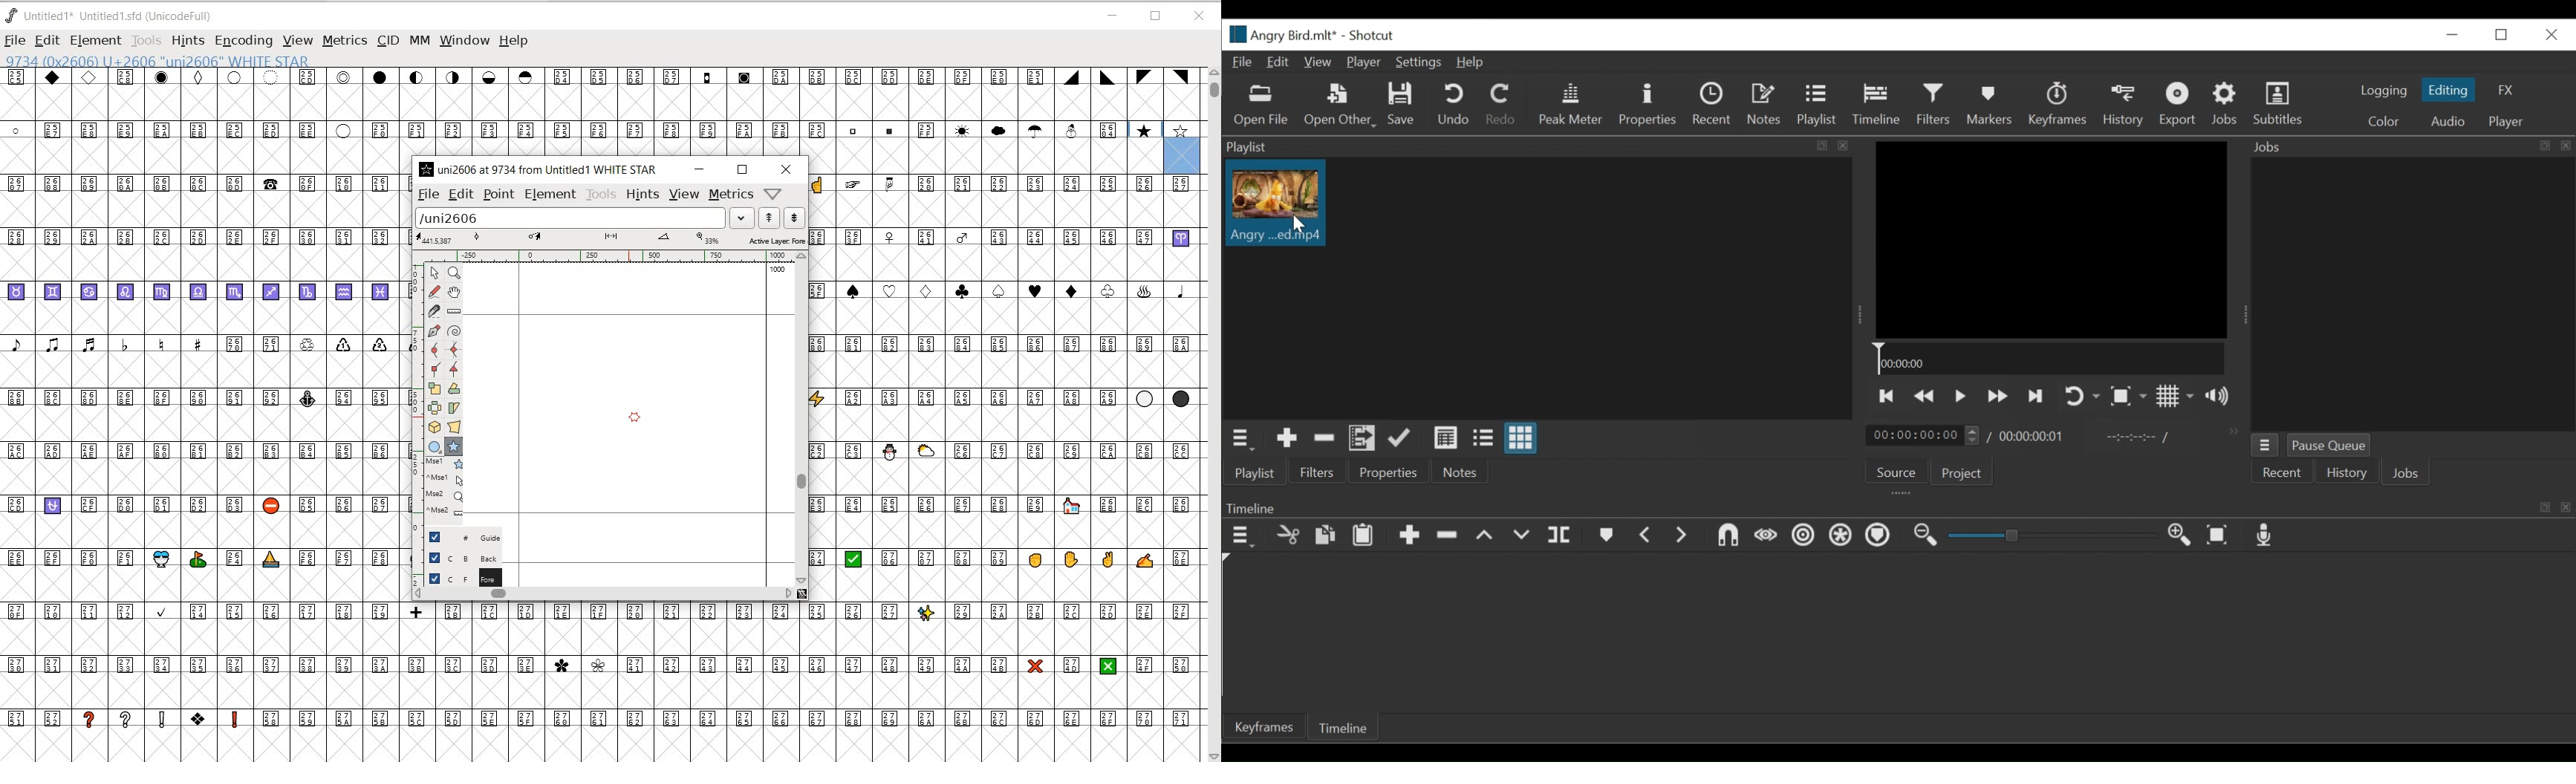 The image size is (2576, 784). Describe the element at coordinates (2059, 104) in the screenshot. I see `Keyframes` at that location.